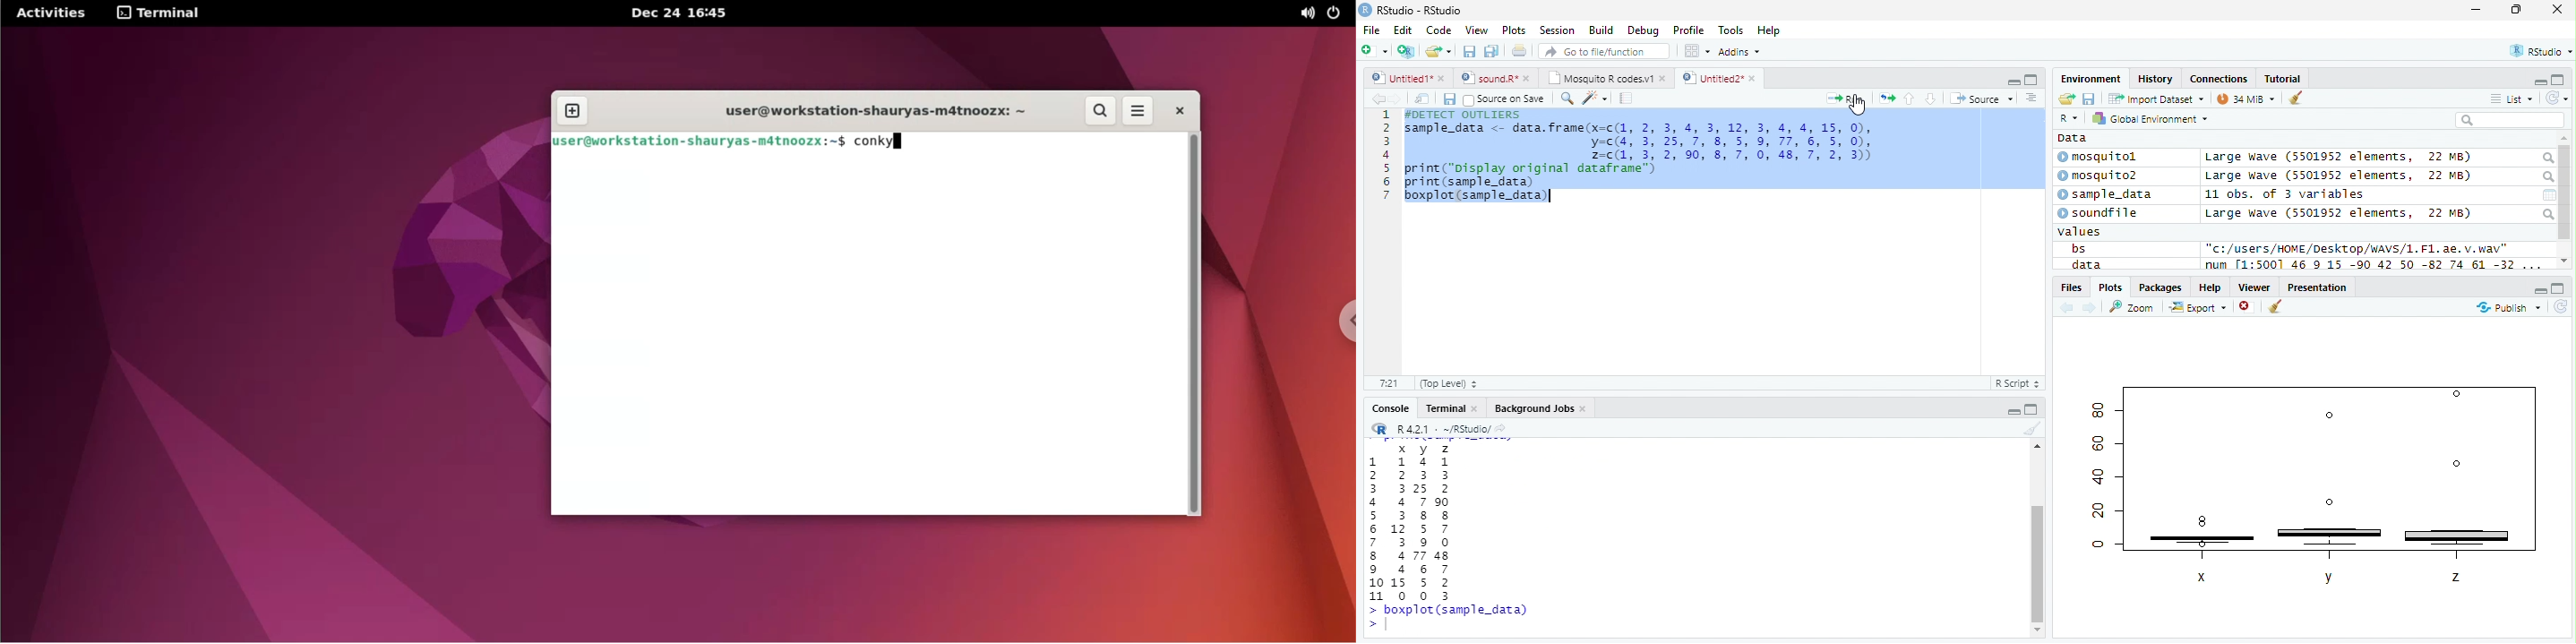  What do you see at coordinates (1698, 51) in the screenshot?
I see `workspace panes` at bounding box center [1698, 51].